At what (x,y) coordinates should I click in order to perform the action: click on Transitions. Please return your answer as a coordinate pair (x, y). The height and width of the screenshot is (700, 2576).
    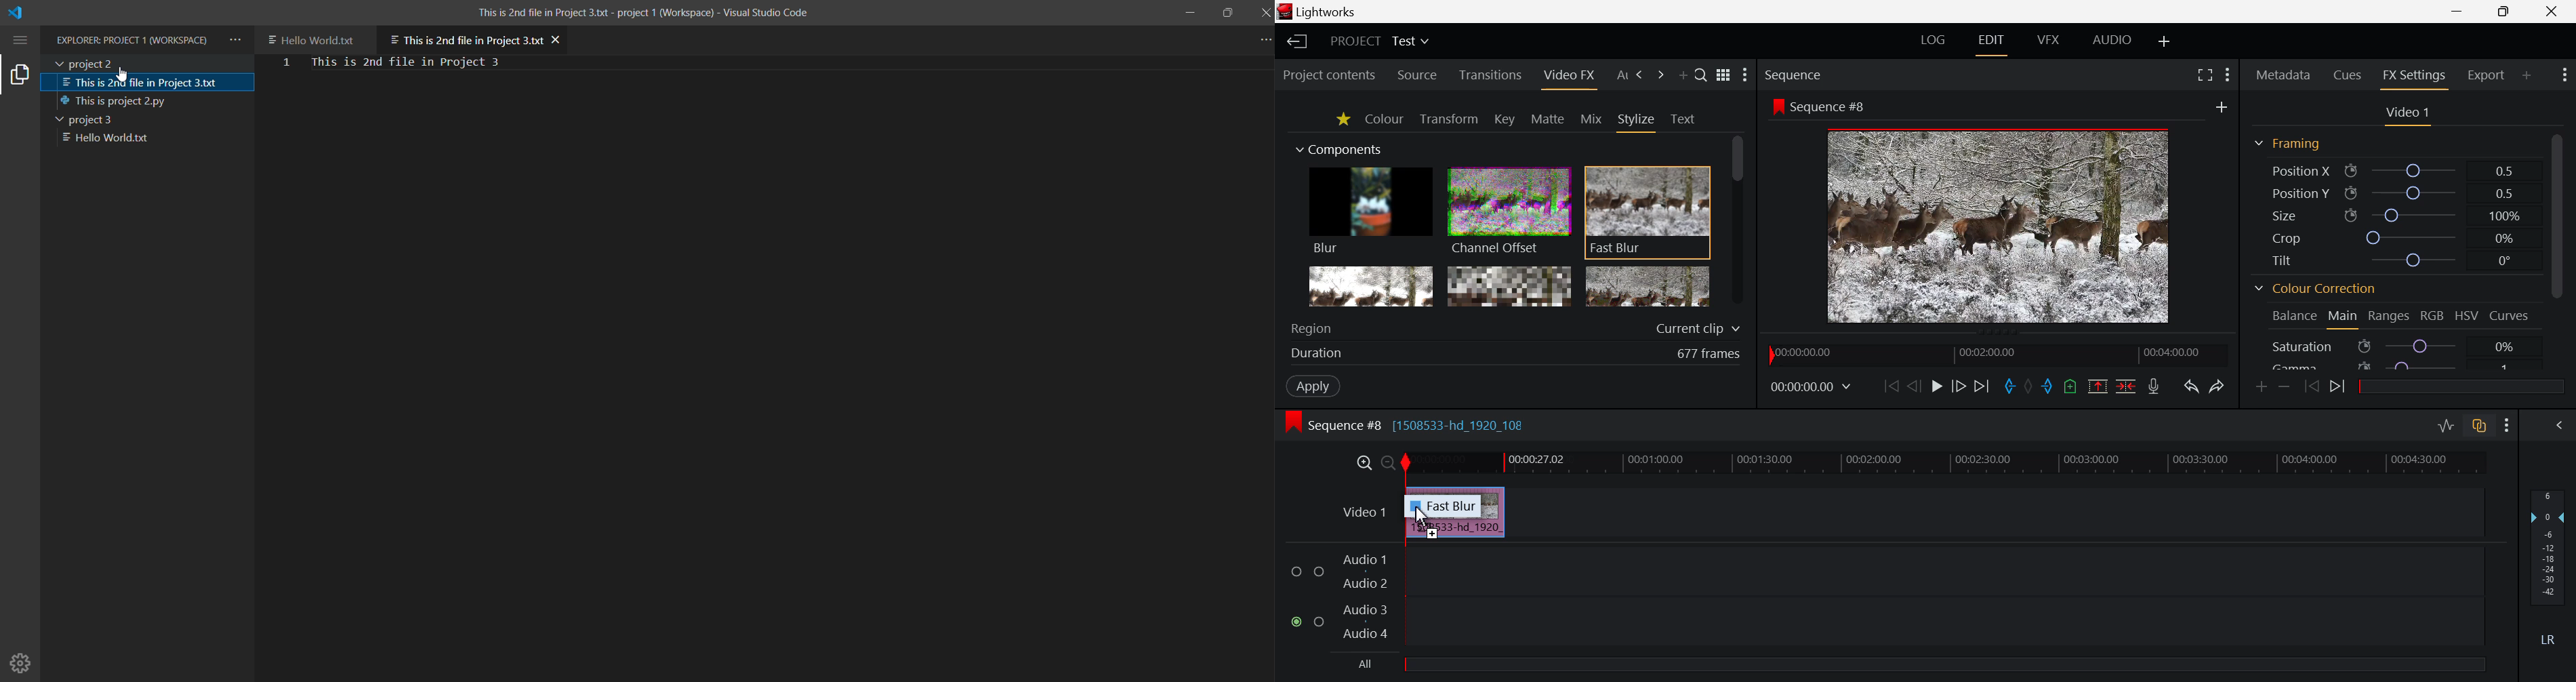
    Looking at the image, I should click on (1500, 76).